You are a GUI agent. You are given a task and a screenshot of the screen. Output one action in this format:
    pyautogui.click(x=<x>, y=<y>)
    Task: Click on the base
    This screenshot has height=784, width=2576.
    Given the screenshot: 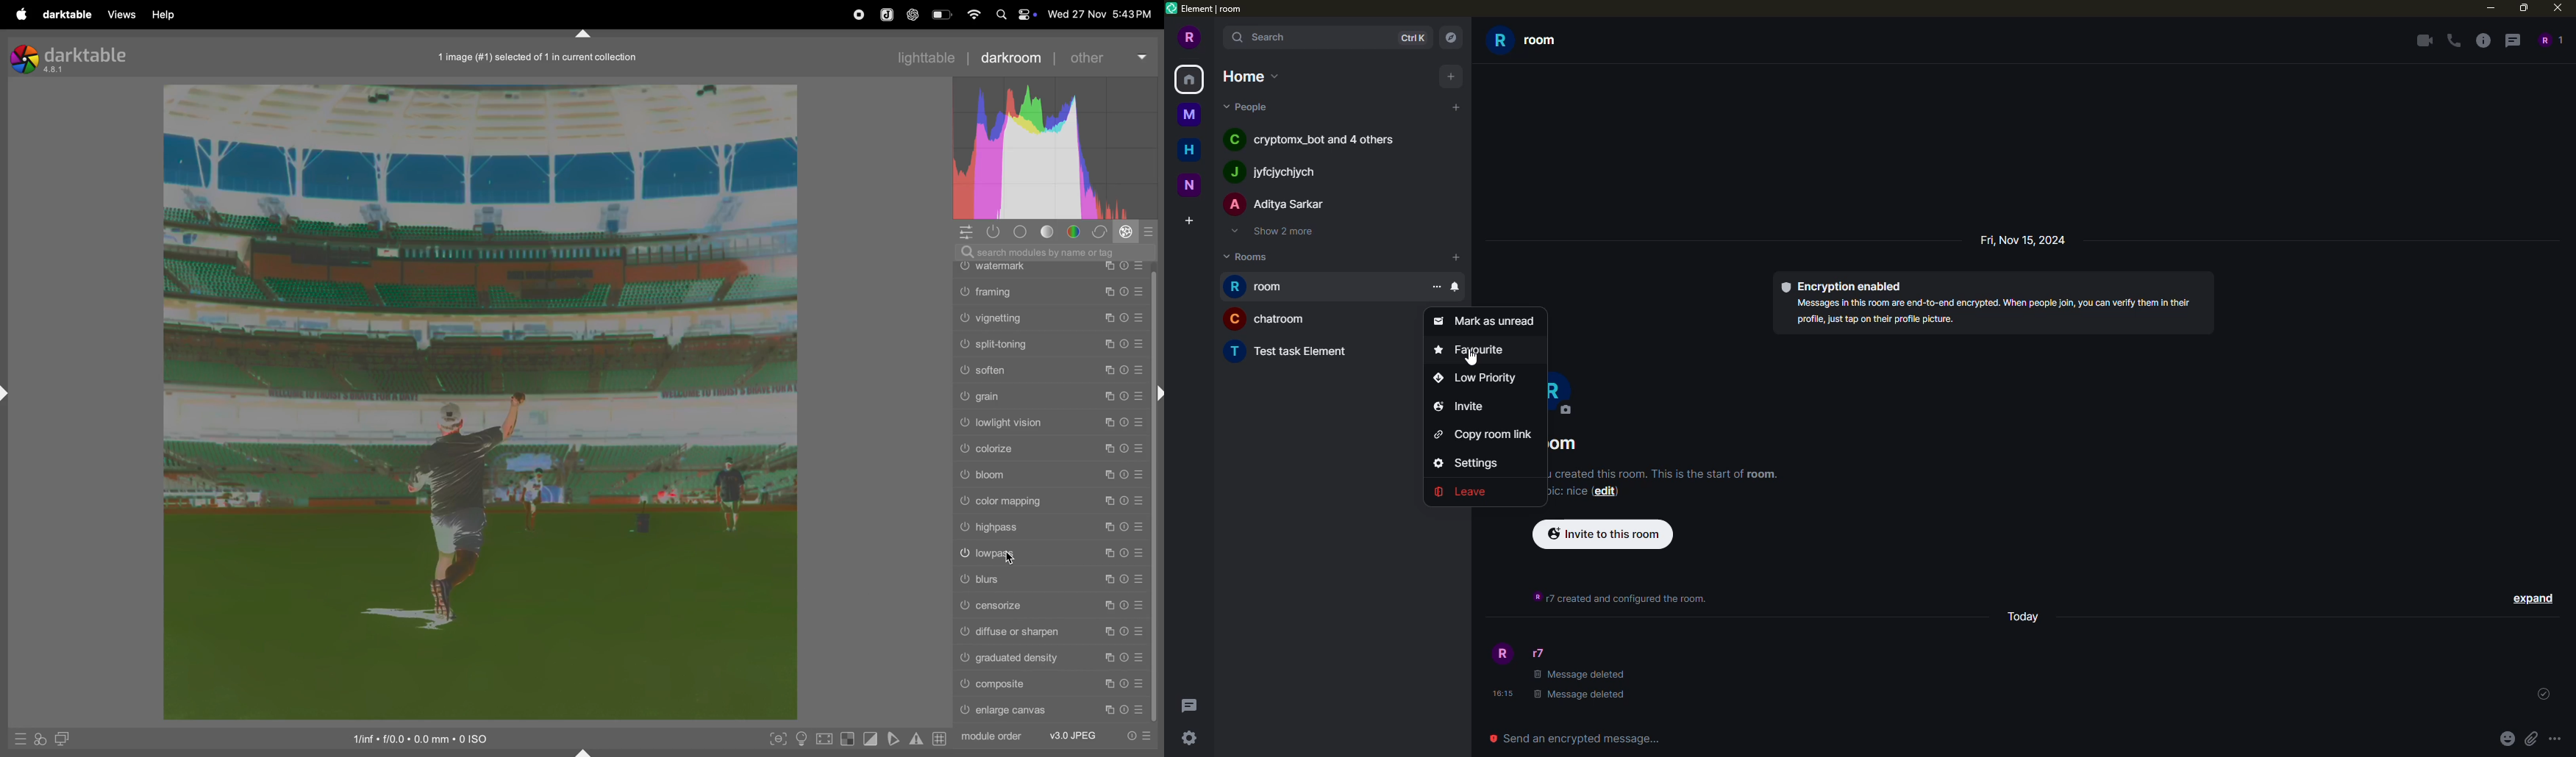 What is the action you would take?
    pyautogui.click(x=1022, y=232)
    